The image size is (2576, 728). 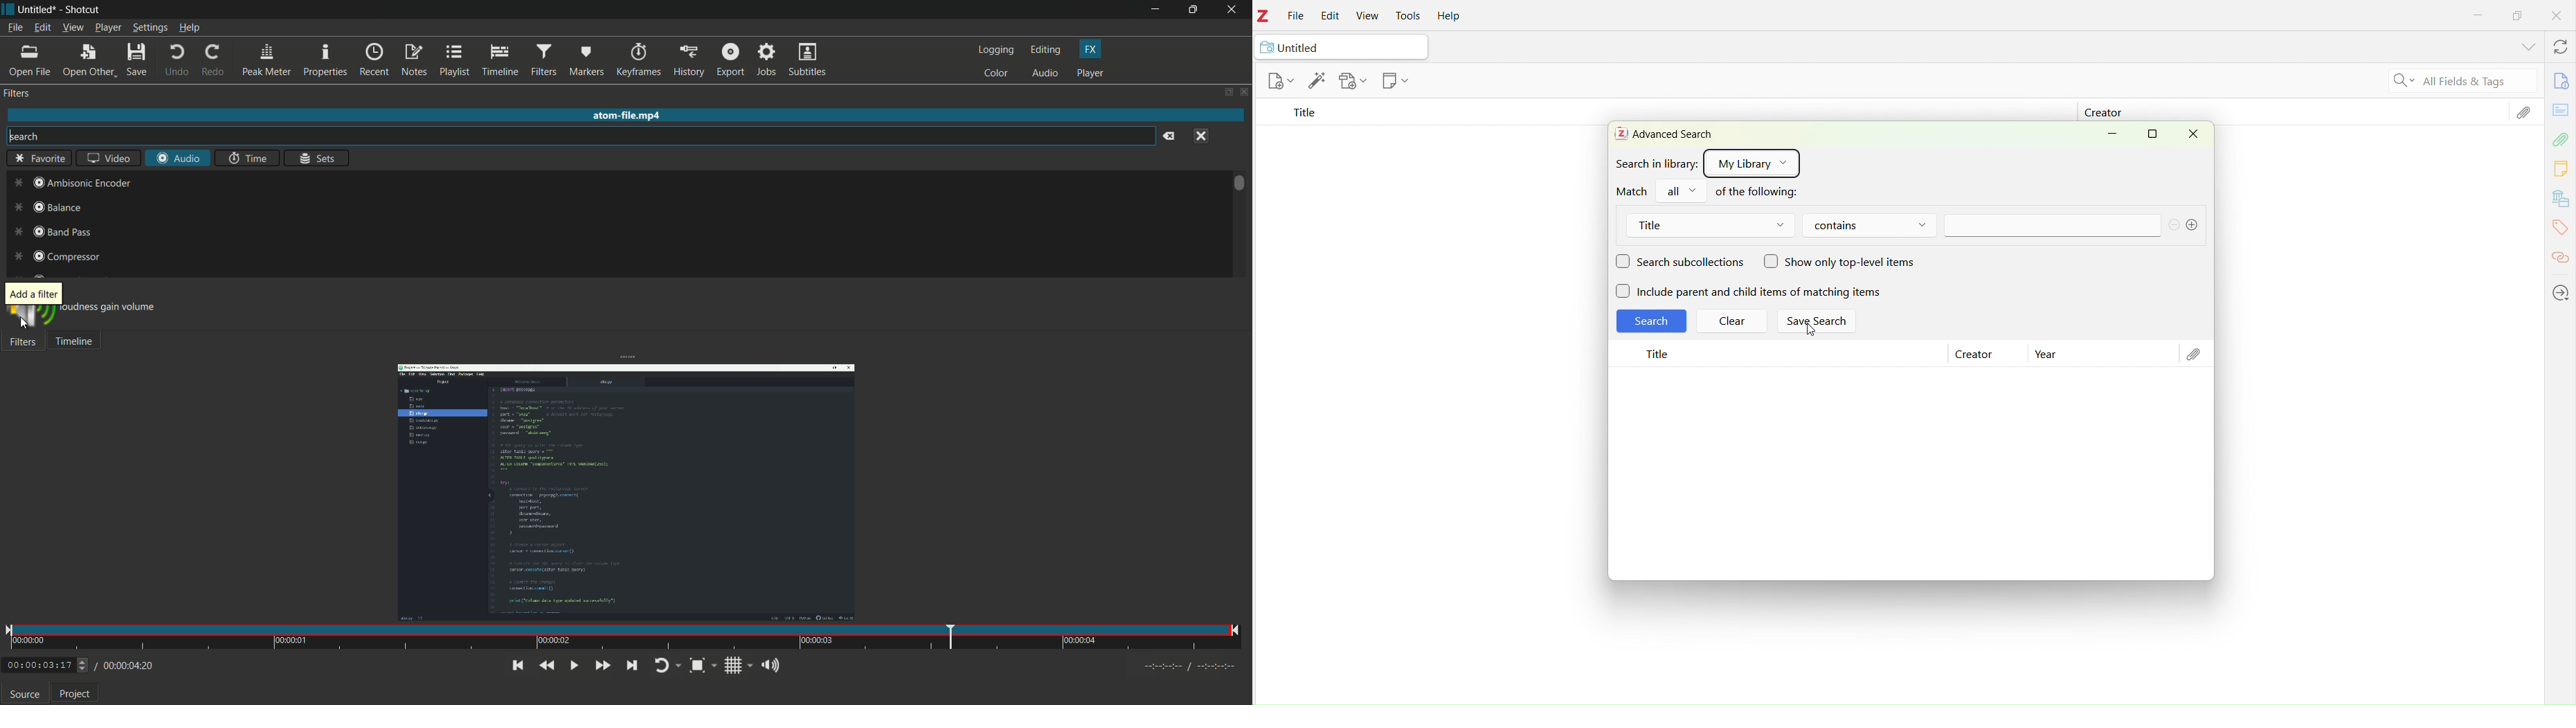 I want to click on search bar, so click(x=579, y=136).